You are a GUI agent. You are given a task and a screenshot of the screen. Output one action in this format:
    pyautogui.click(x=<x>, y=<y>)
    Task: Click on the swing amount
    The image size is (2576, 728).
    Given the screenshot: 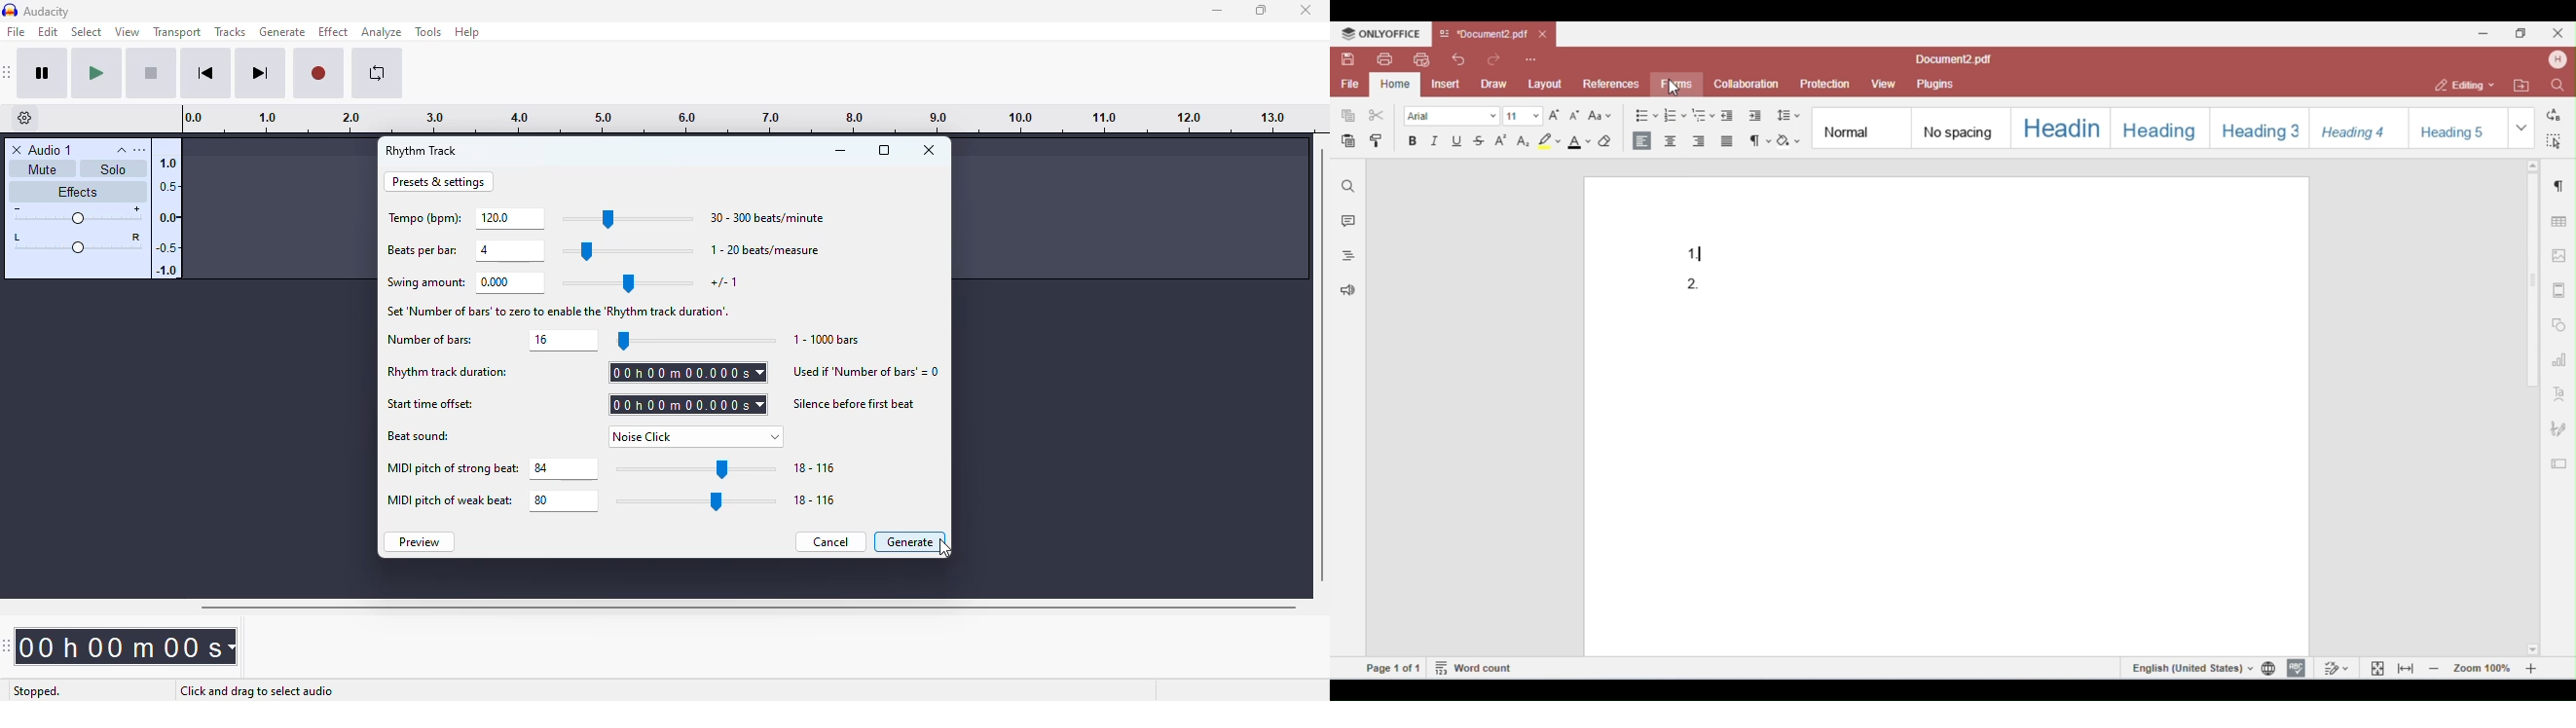 What is the action you would take?
    pyautogui.click(x=425, y=283)
    